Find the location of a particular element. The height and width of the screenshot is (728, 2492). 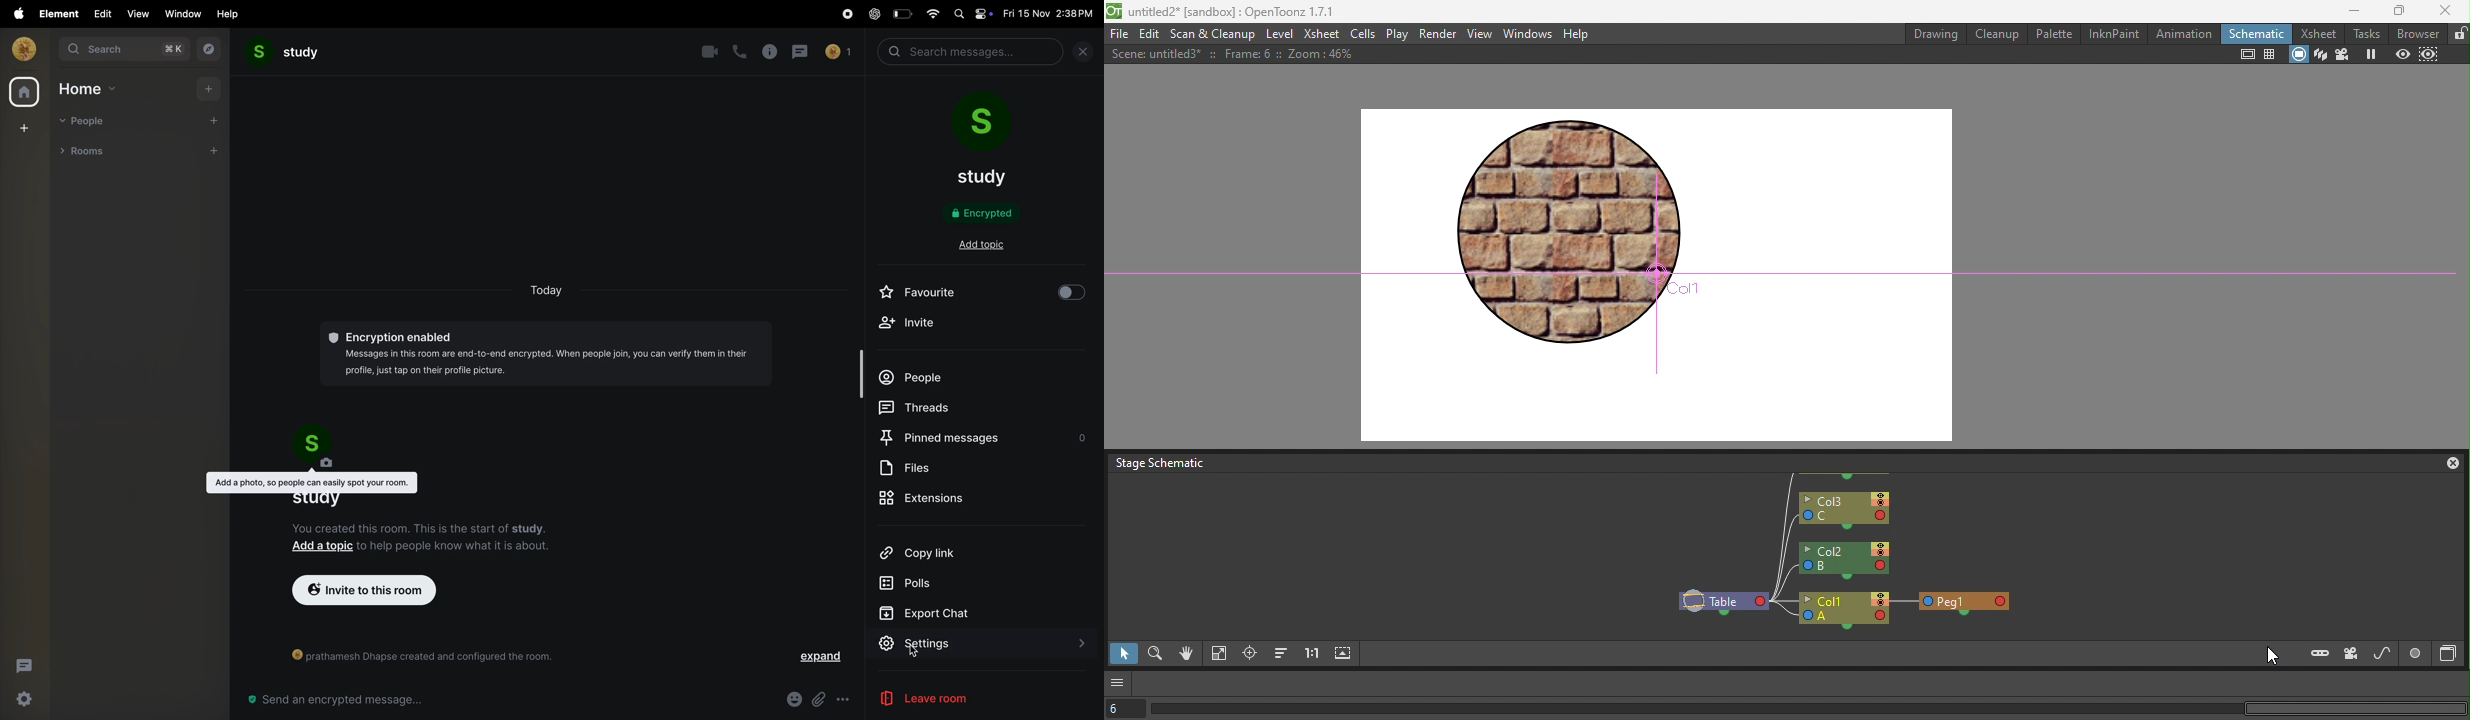

quick settings is located at coordinates (20, 700).